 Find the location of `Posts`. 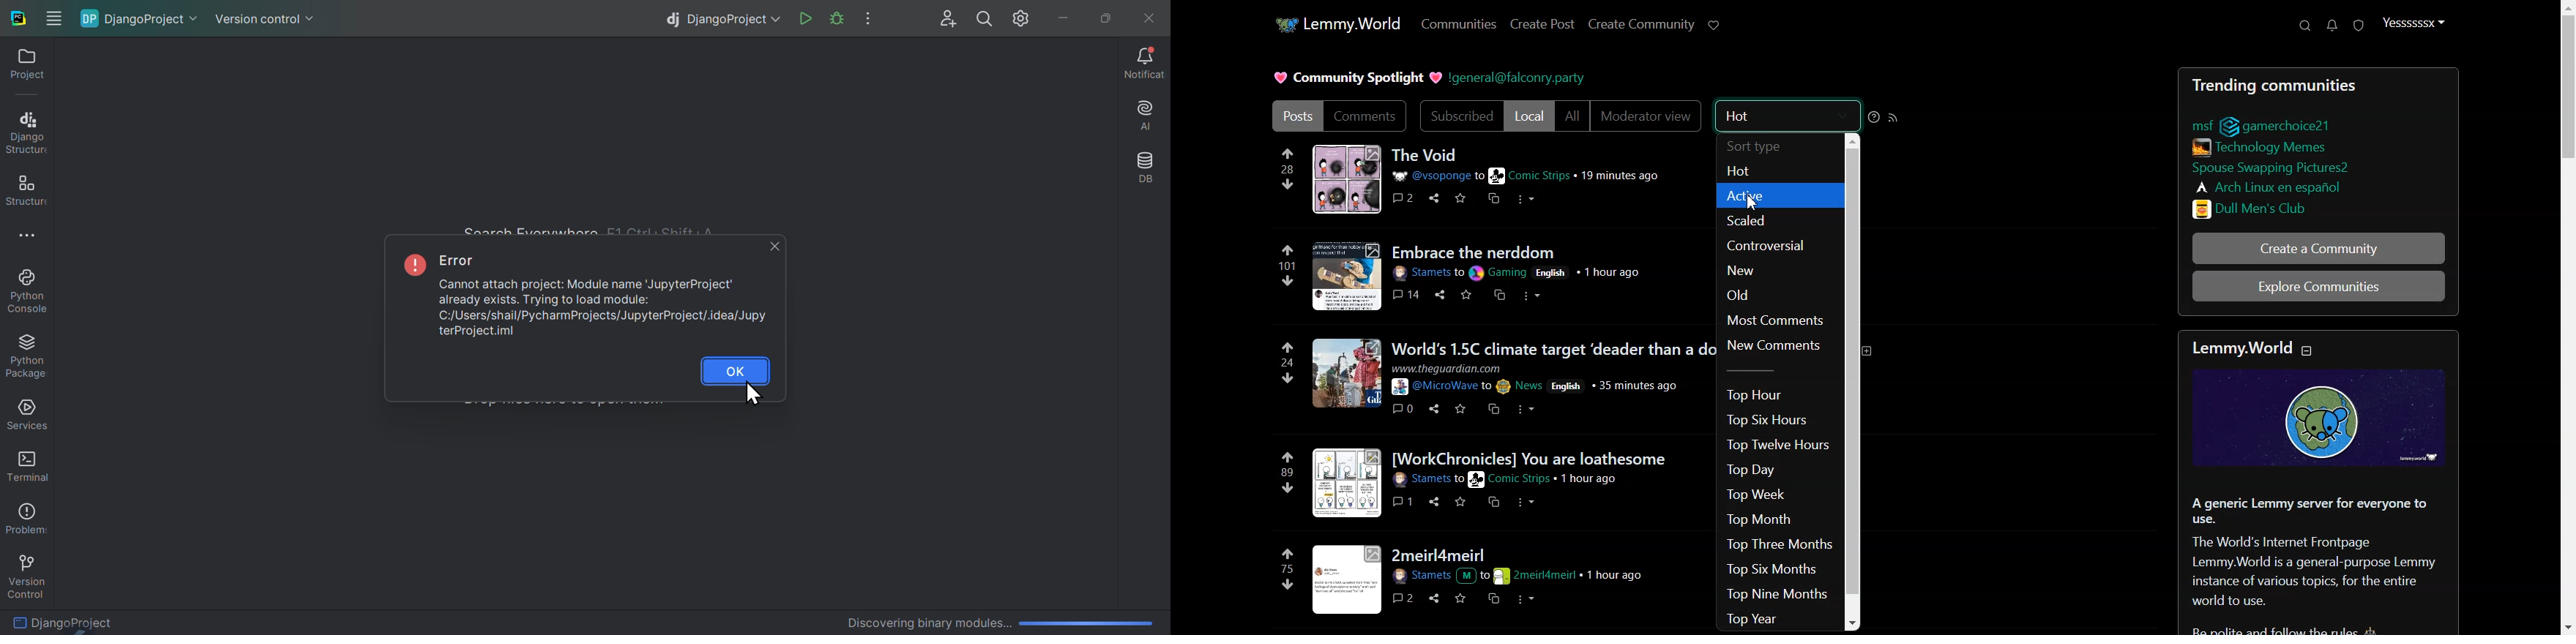

Posts is located at coordinates (2317, 86).